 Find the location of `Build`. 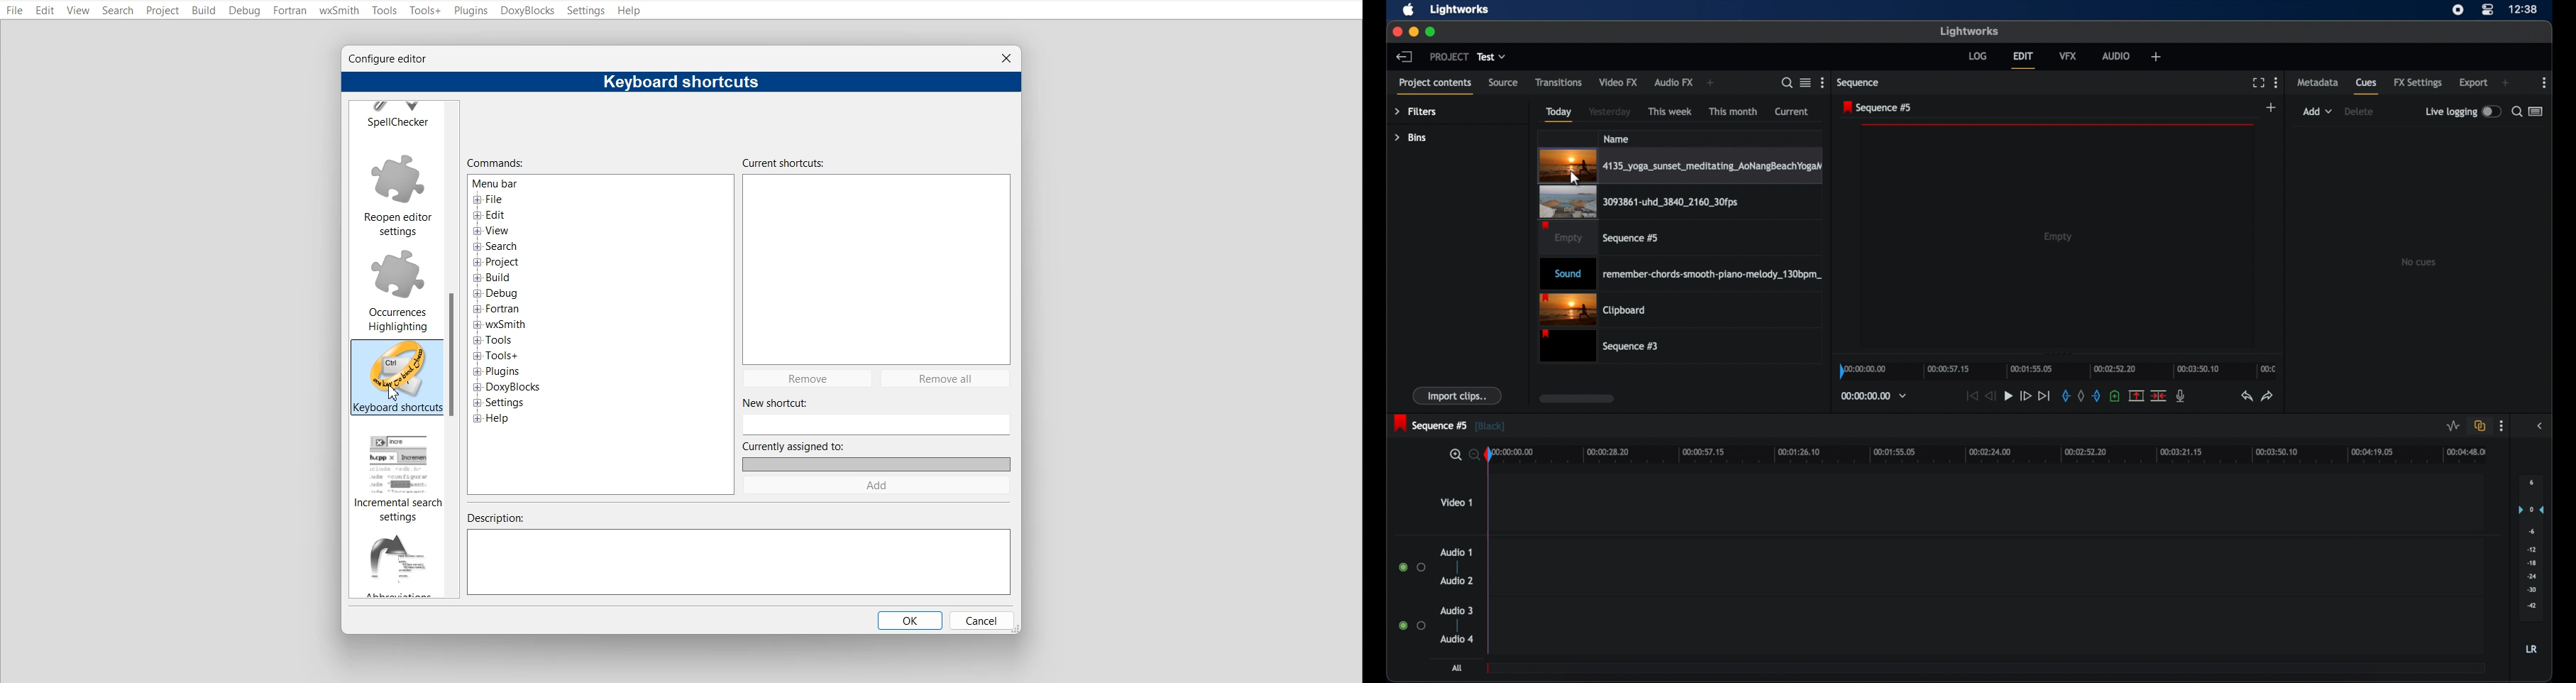

Build is located at coordinates (202, 11).